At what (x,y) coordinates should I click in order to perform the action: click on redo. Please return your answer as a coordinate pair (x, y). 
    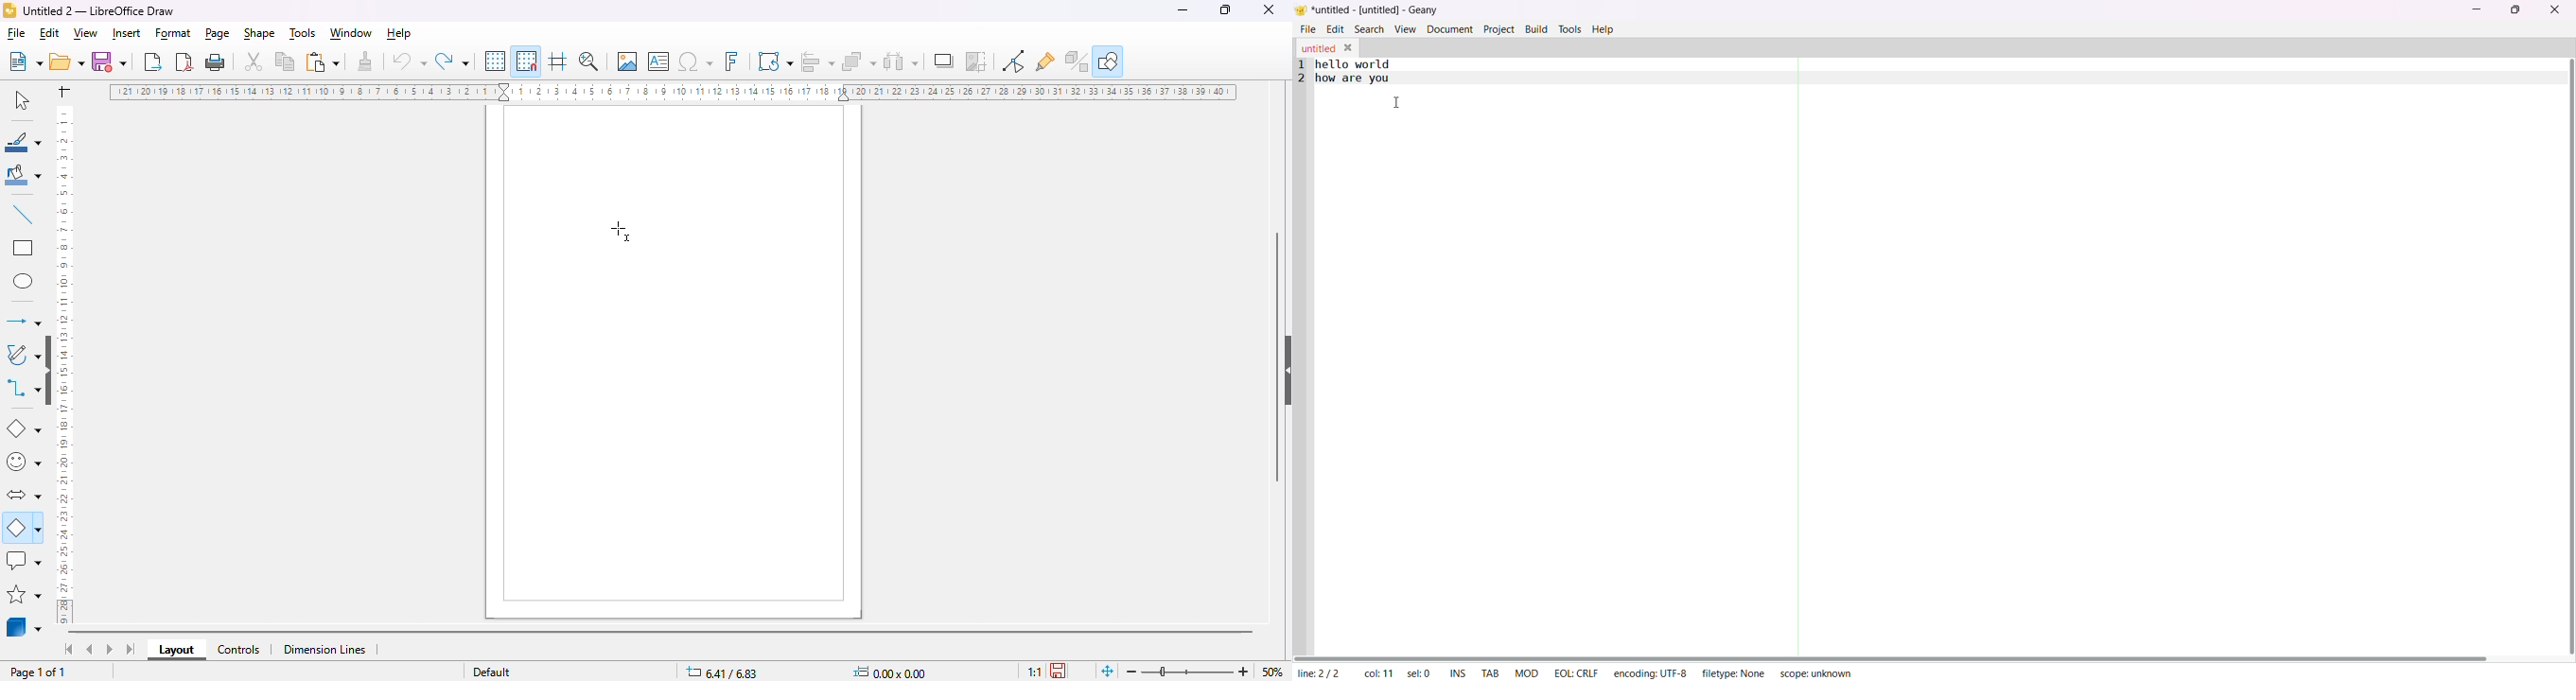
    Looking at the image, I should click on (452, 61).